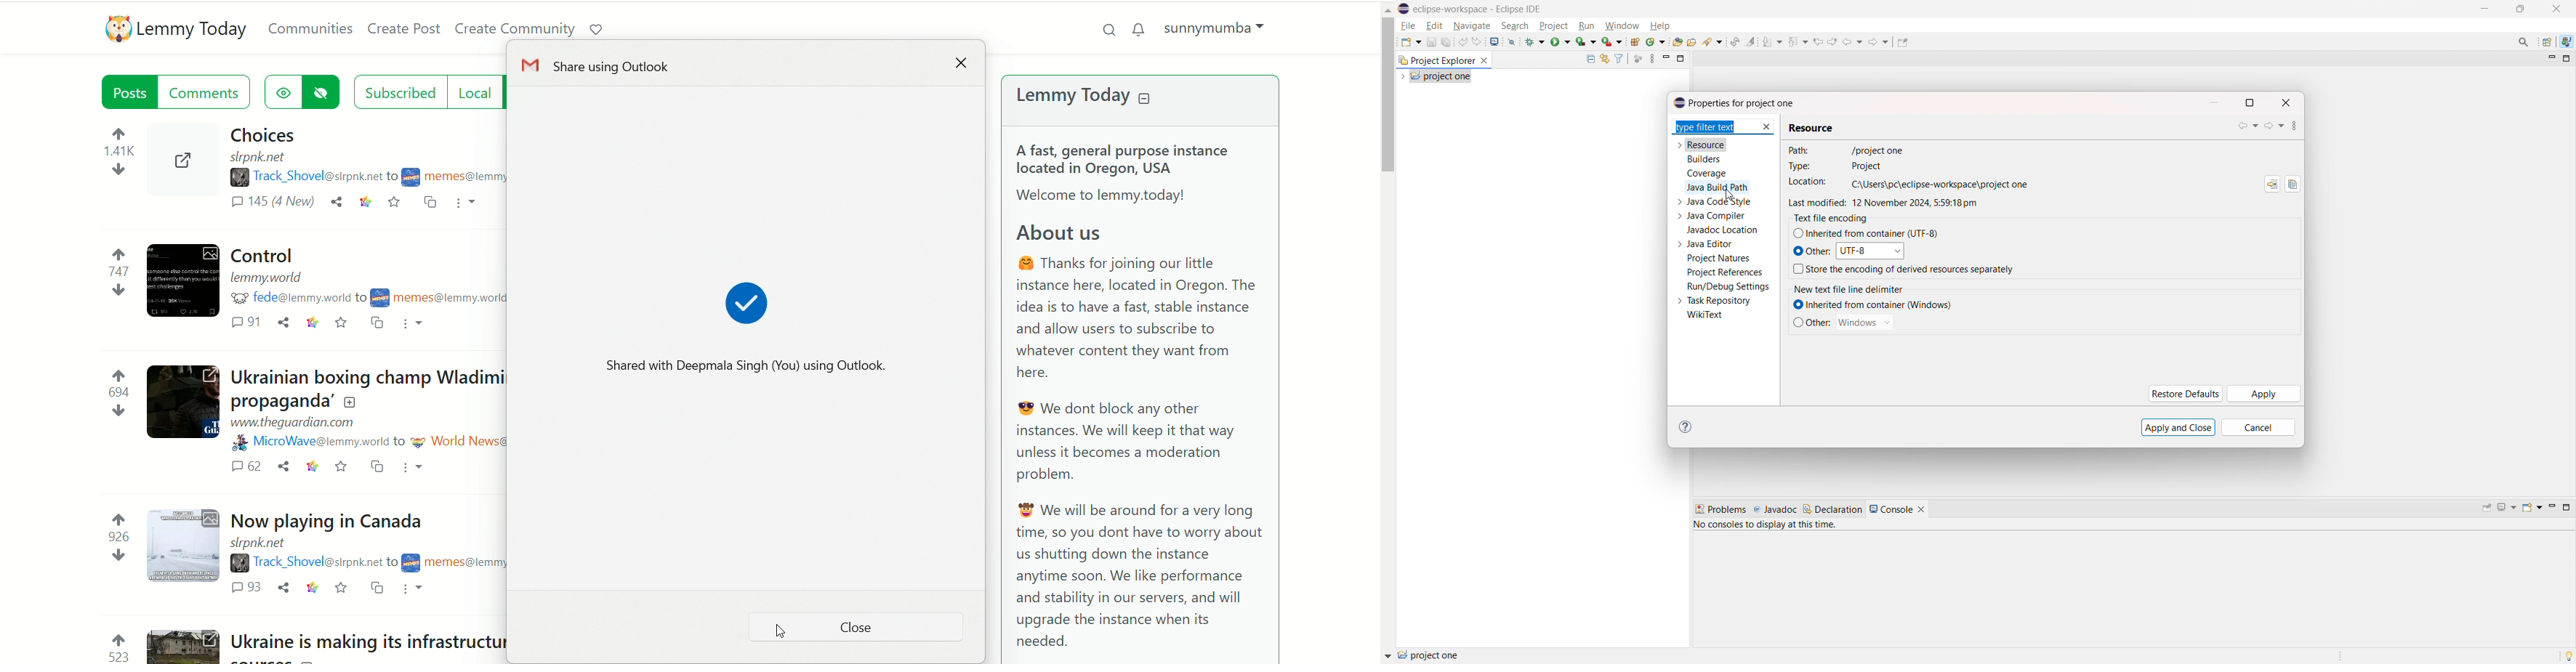  I want to click on A brief text about Lemmy Today, so click(1148, 395).